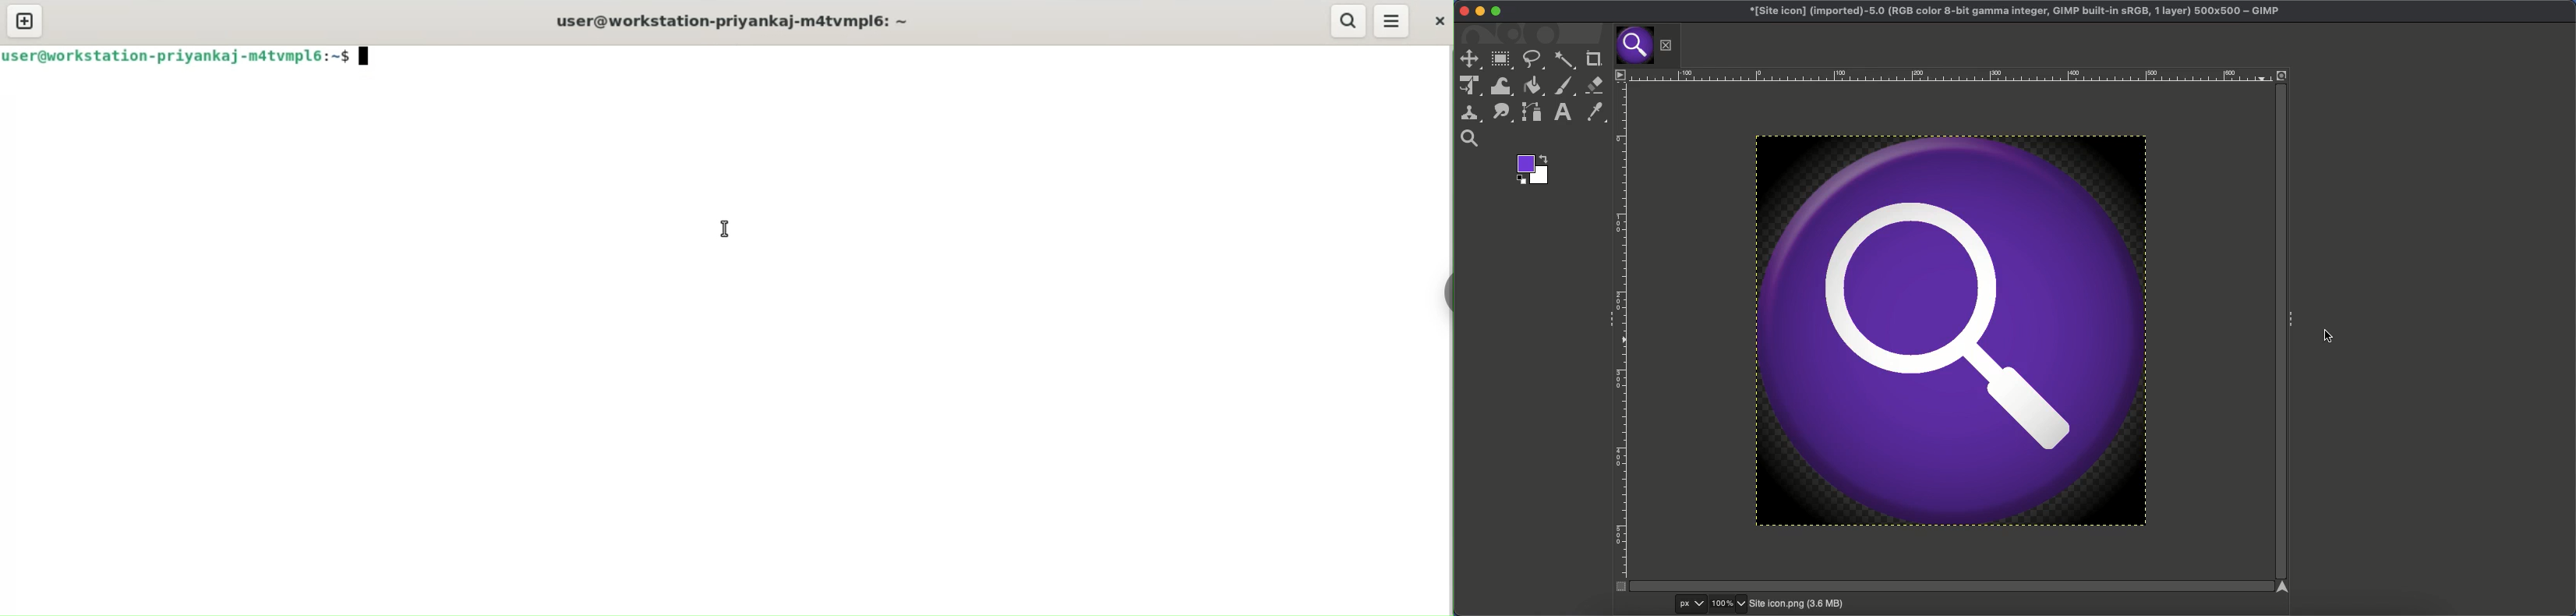 This screenshot has height=616, width=2576. What do you see at coordinates (1394, 21) in the screenshot?
I see `menu` at bounding box center [1394, 21].